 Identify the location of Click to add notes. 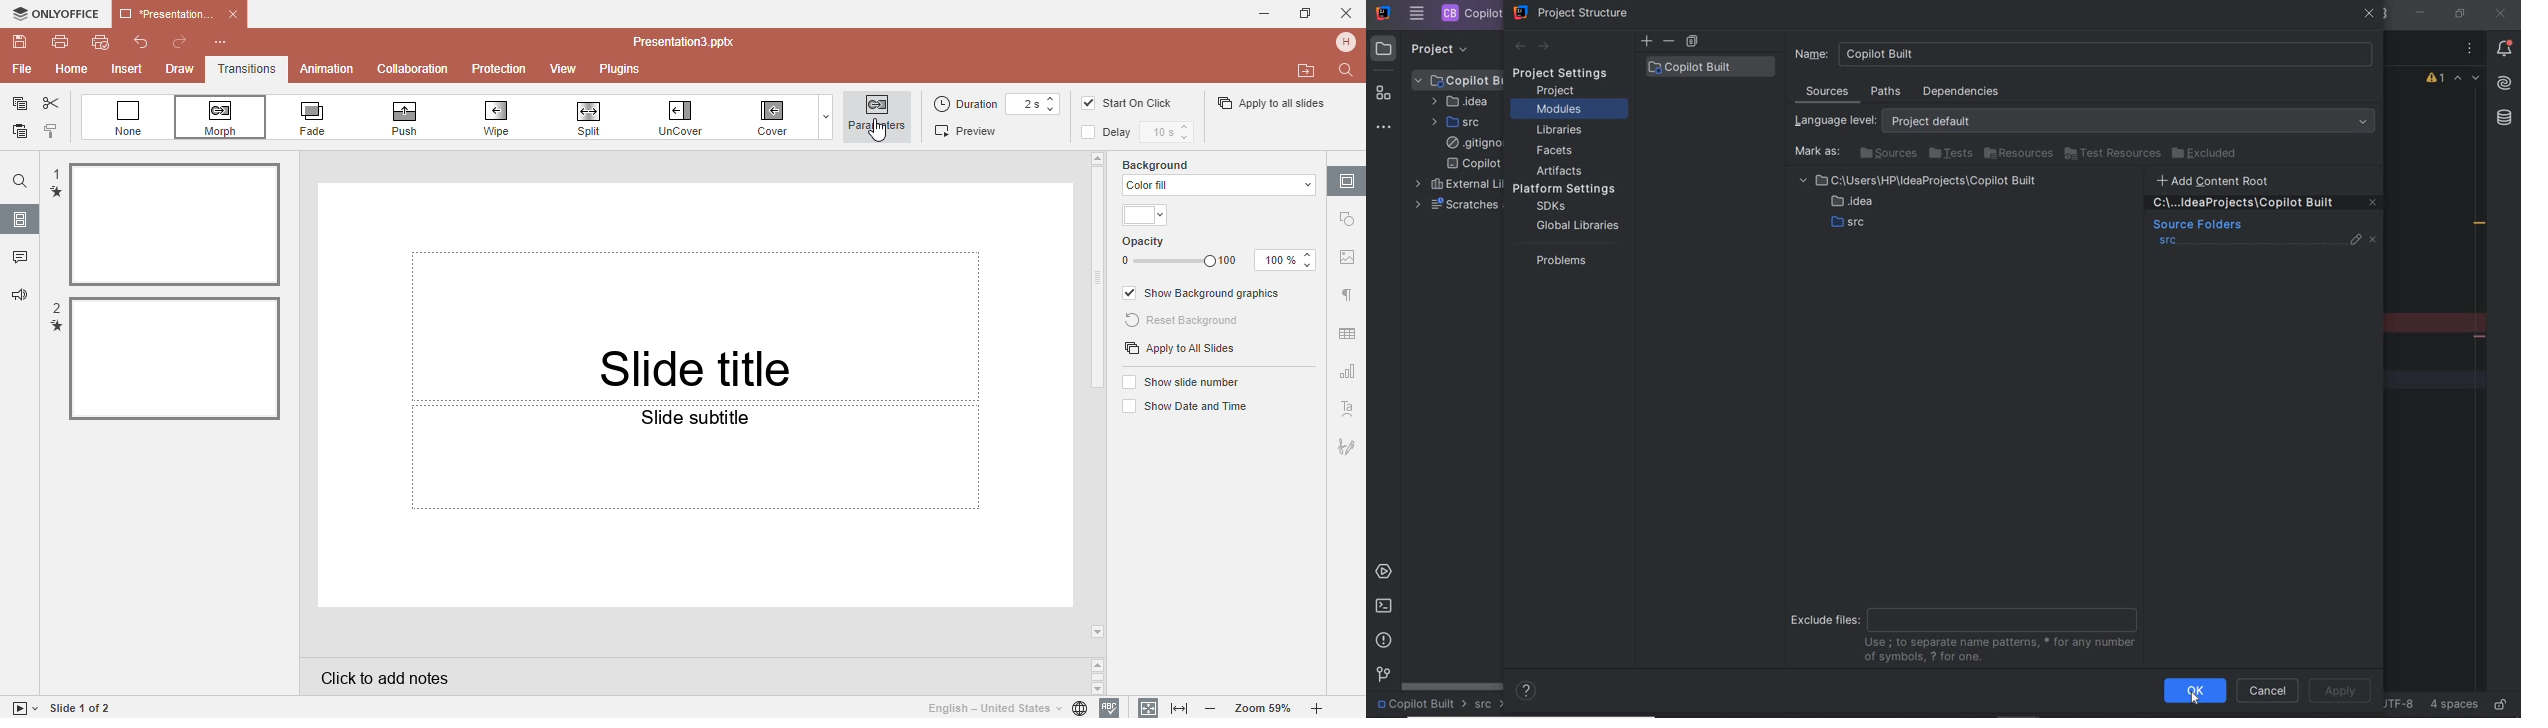
(692, 676).